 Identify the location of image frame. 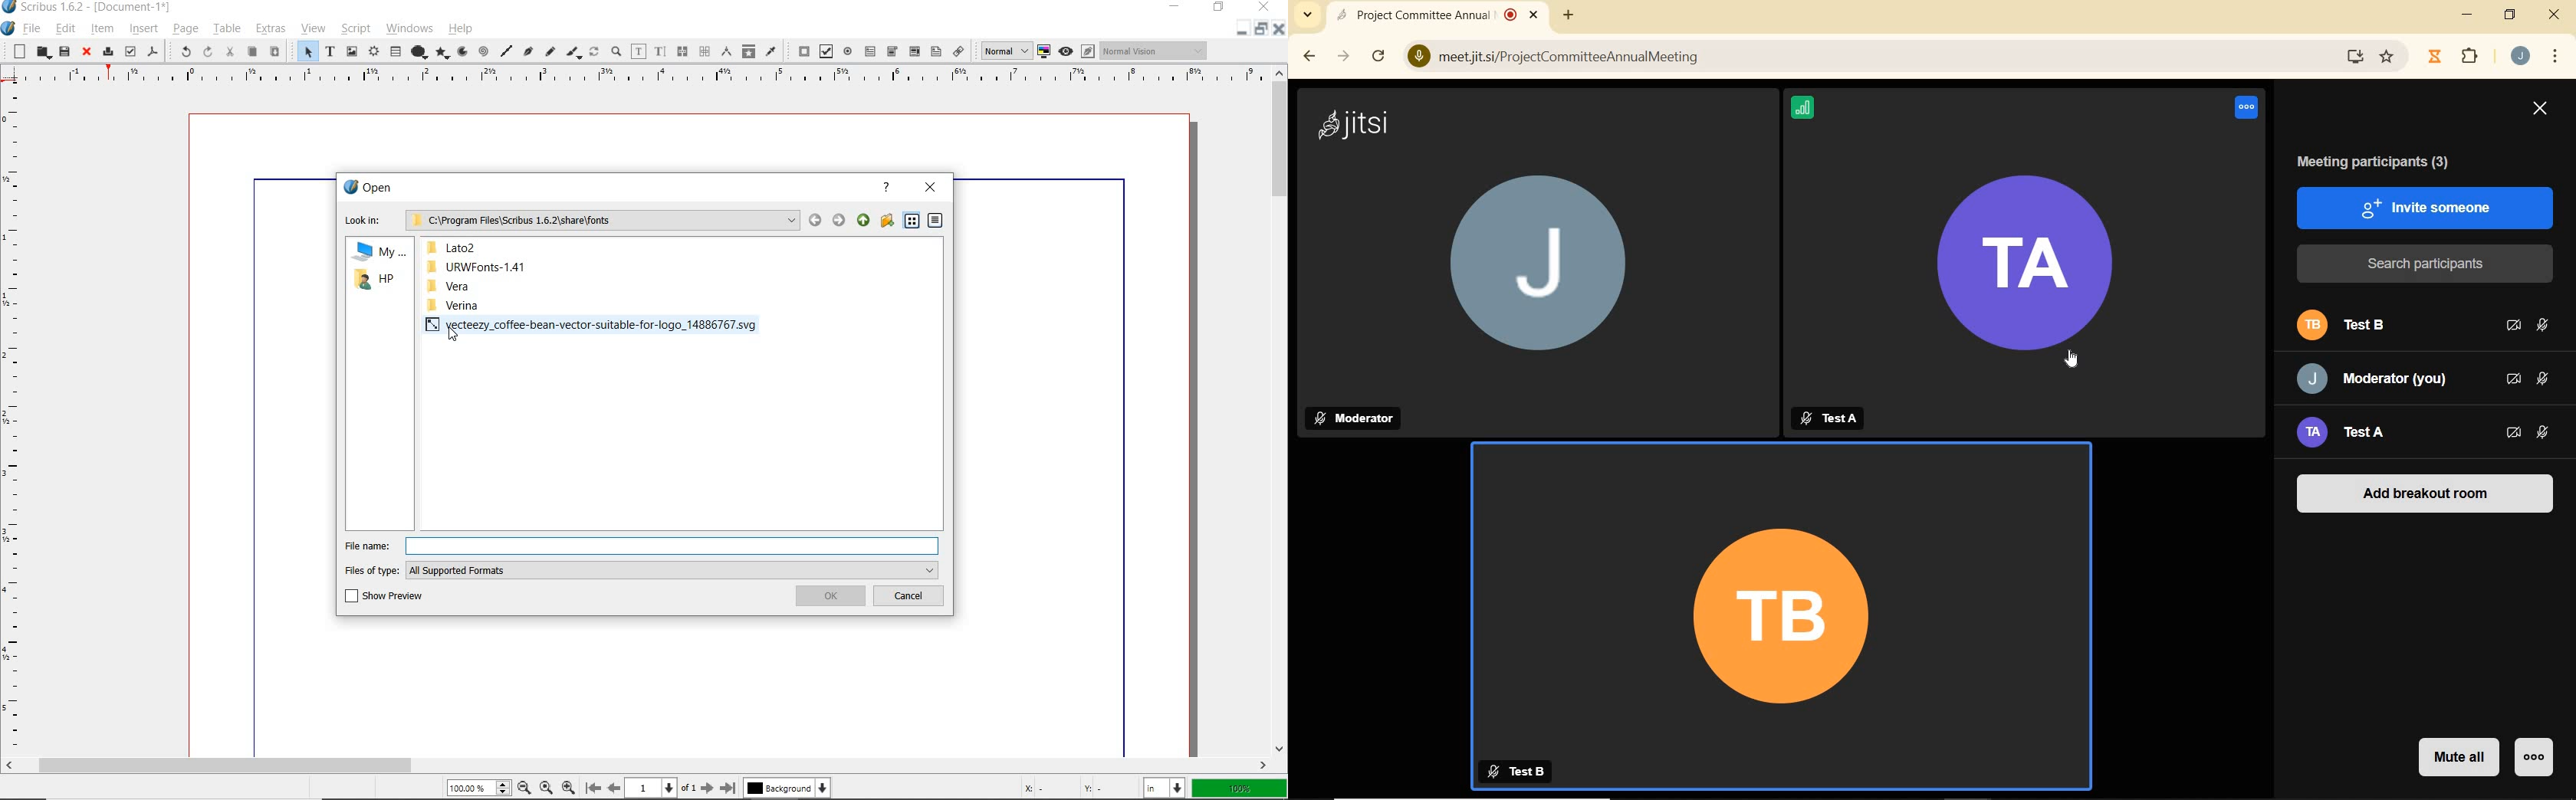
(350, 53).